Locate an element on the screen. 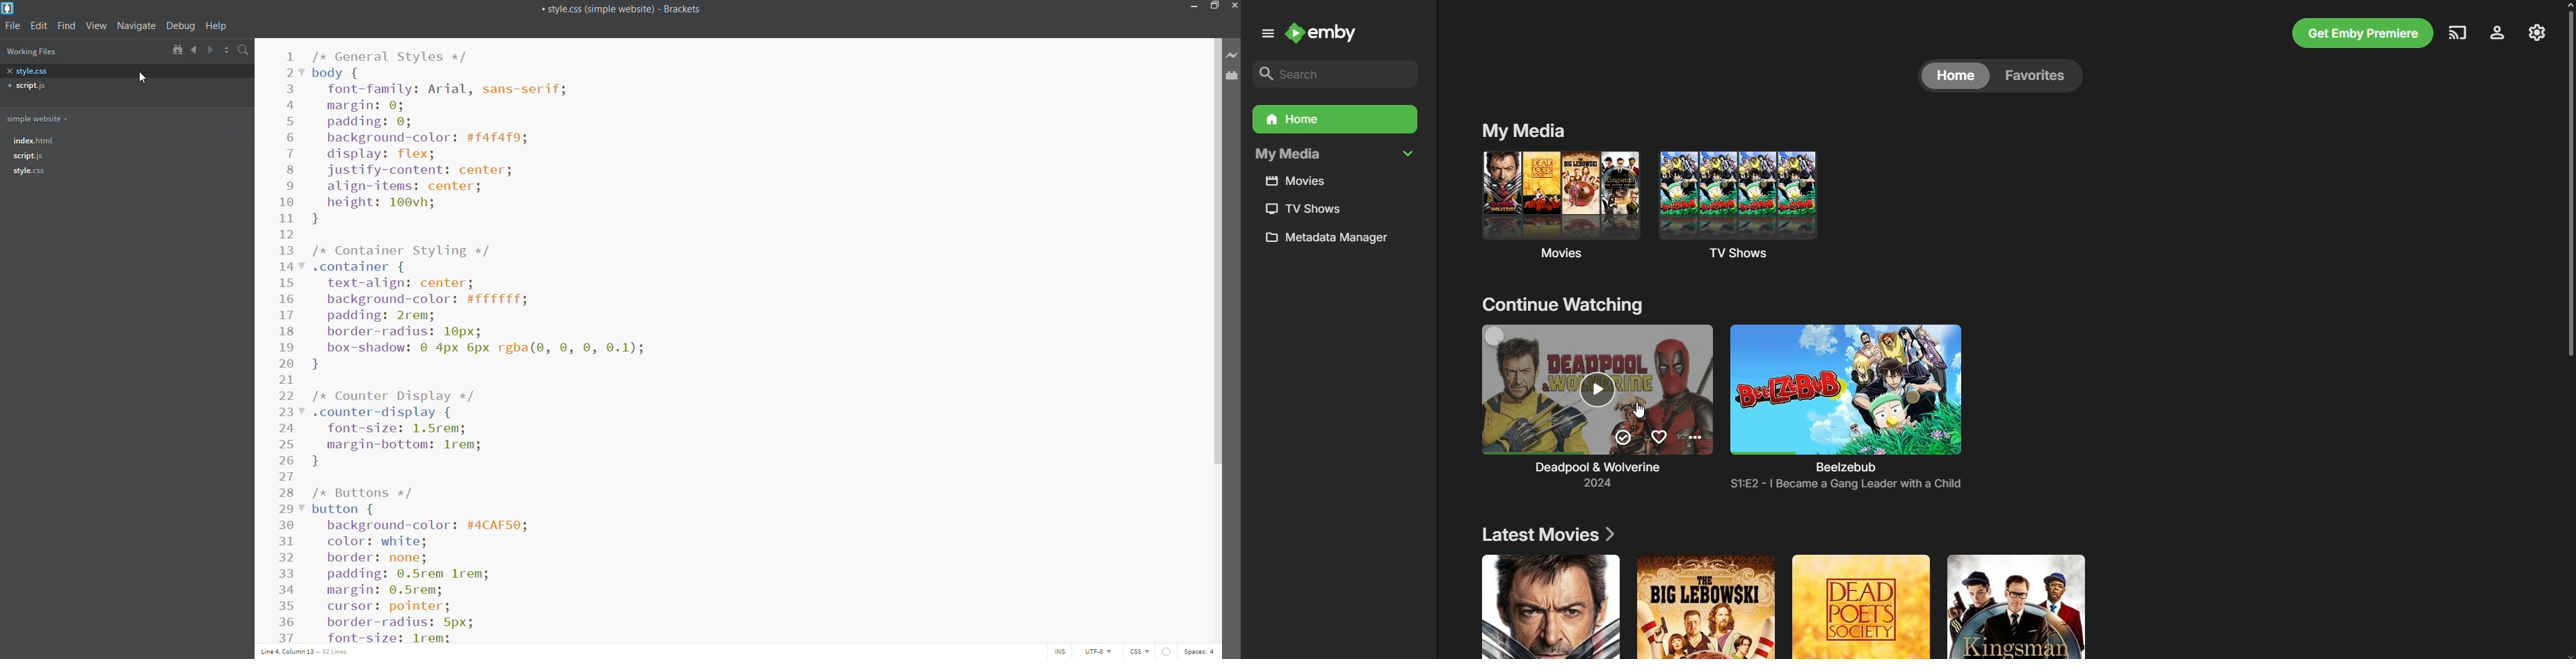 The width and height of the screenshot is (2576, 672). edit is located at coordinates (41, 26).